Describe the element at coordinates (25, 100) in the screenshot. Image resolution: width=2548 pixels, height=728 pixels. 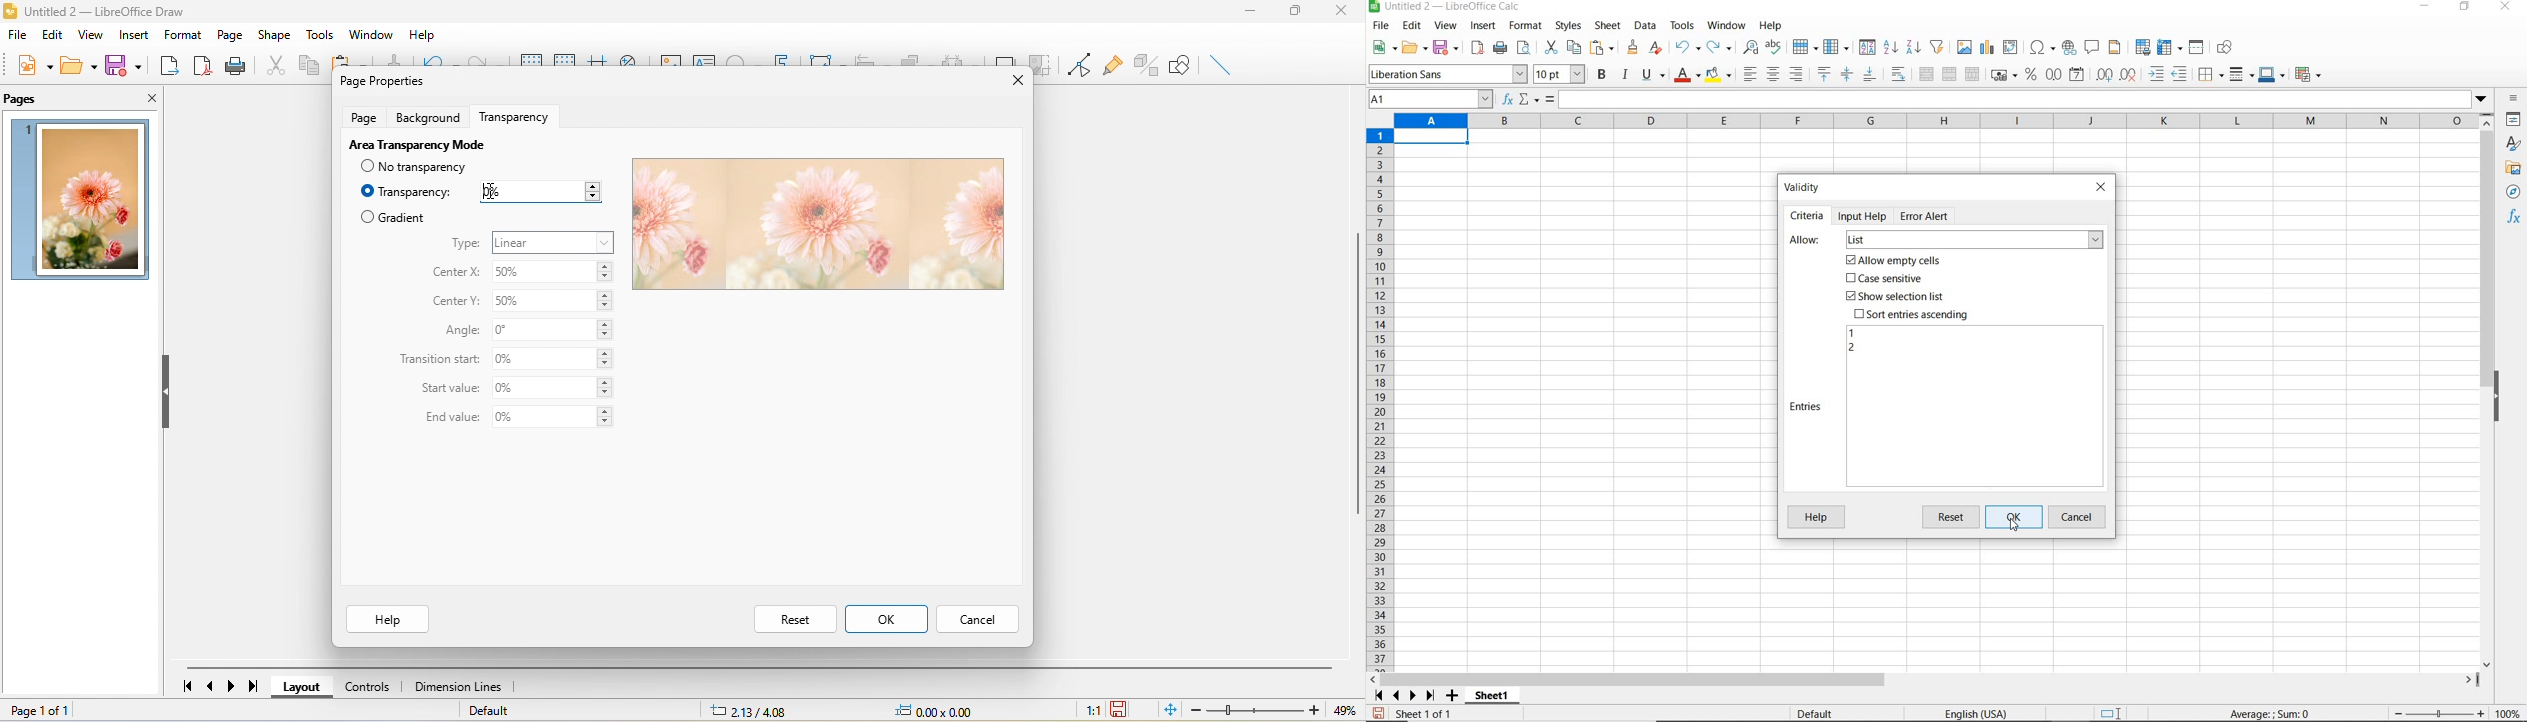
I see `pages` at that location.